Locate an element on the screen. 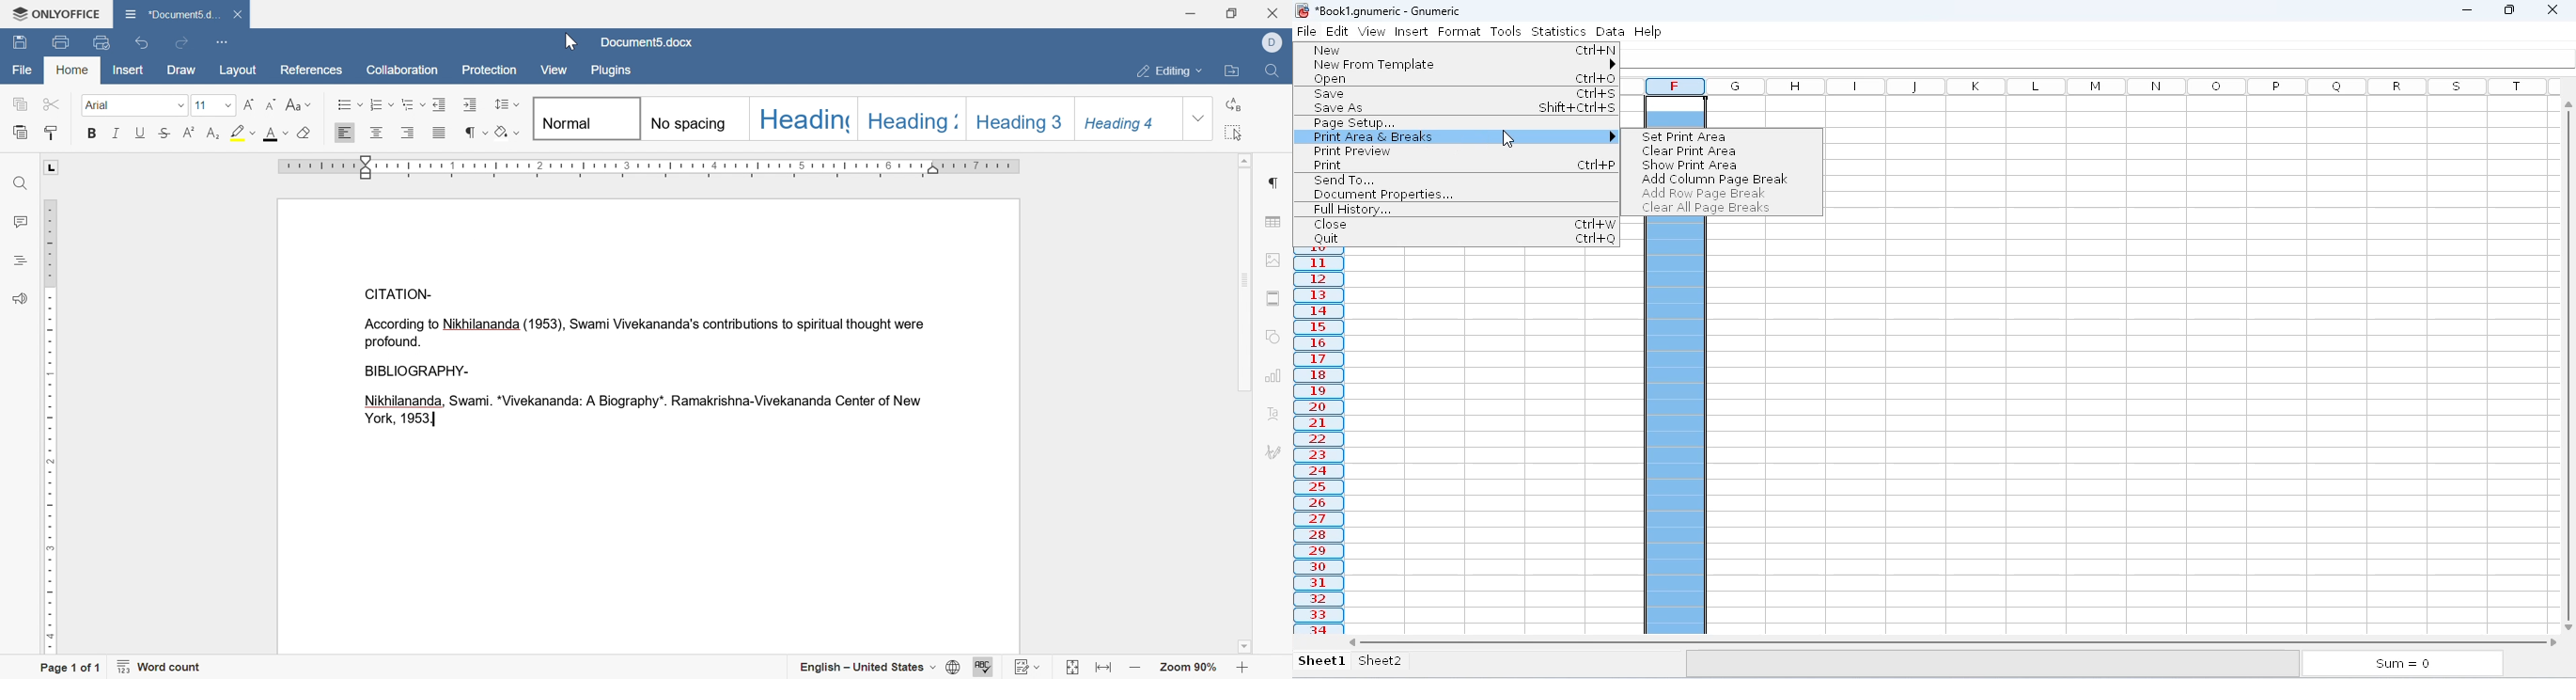 The image size is (2576, 700). layout is located at coordinates (236, 73).